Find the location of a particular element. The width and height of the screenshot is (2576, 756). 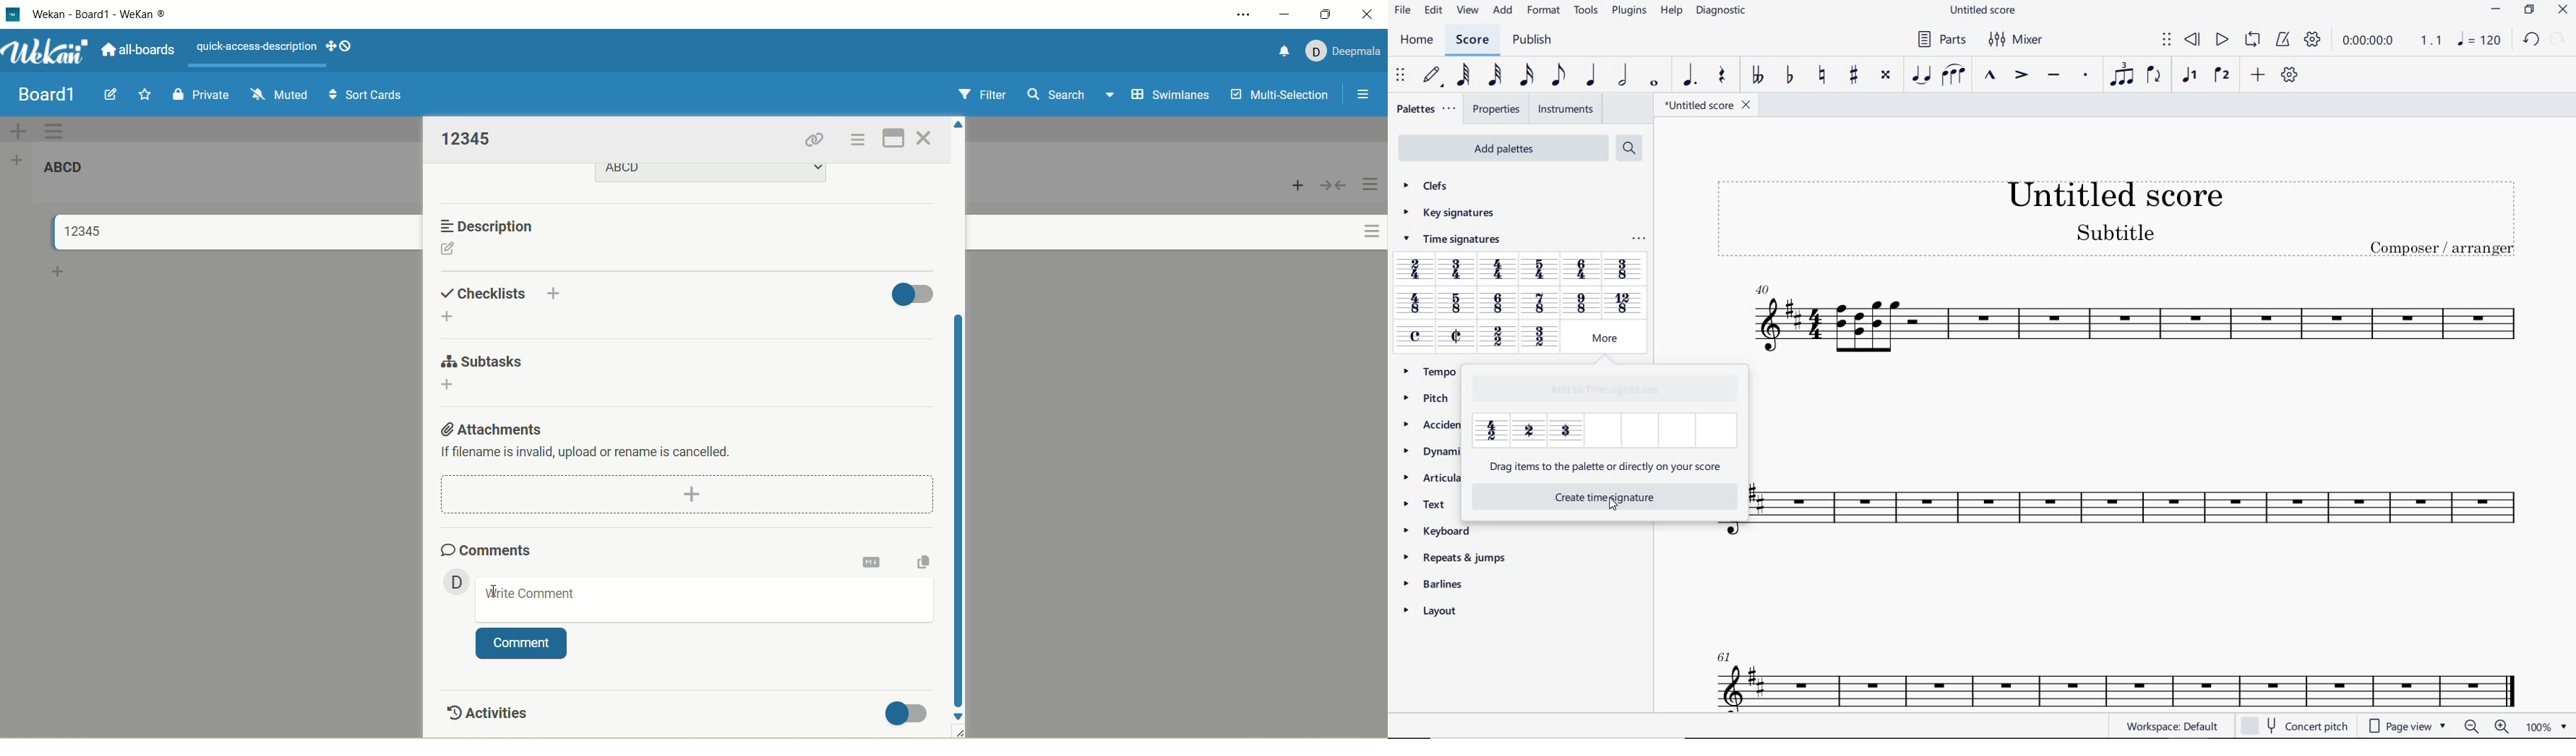

comment is located at coordinates (521, 644).